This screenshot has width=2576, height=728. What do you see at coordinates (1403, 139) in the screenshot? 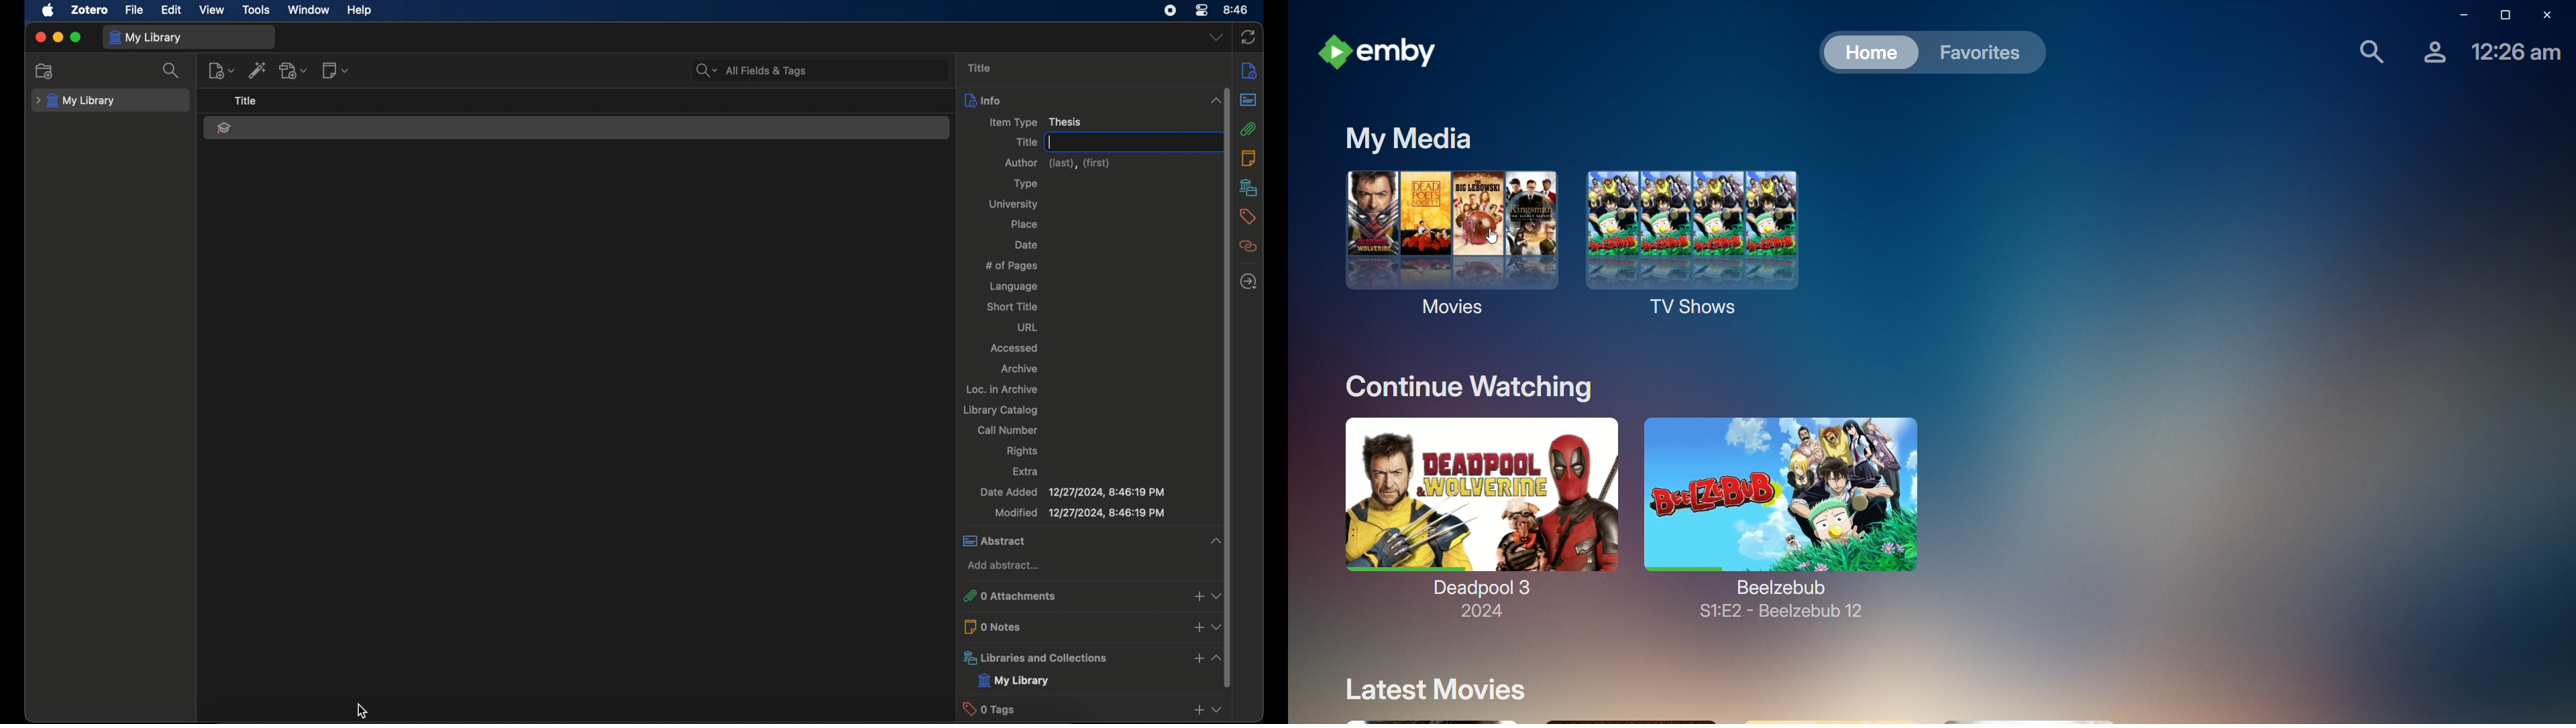
I see `My Media` at bounding box center [1403, 139].